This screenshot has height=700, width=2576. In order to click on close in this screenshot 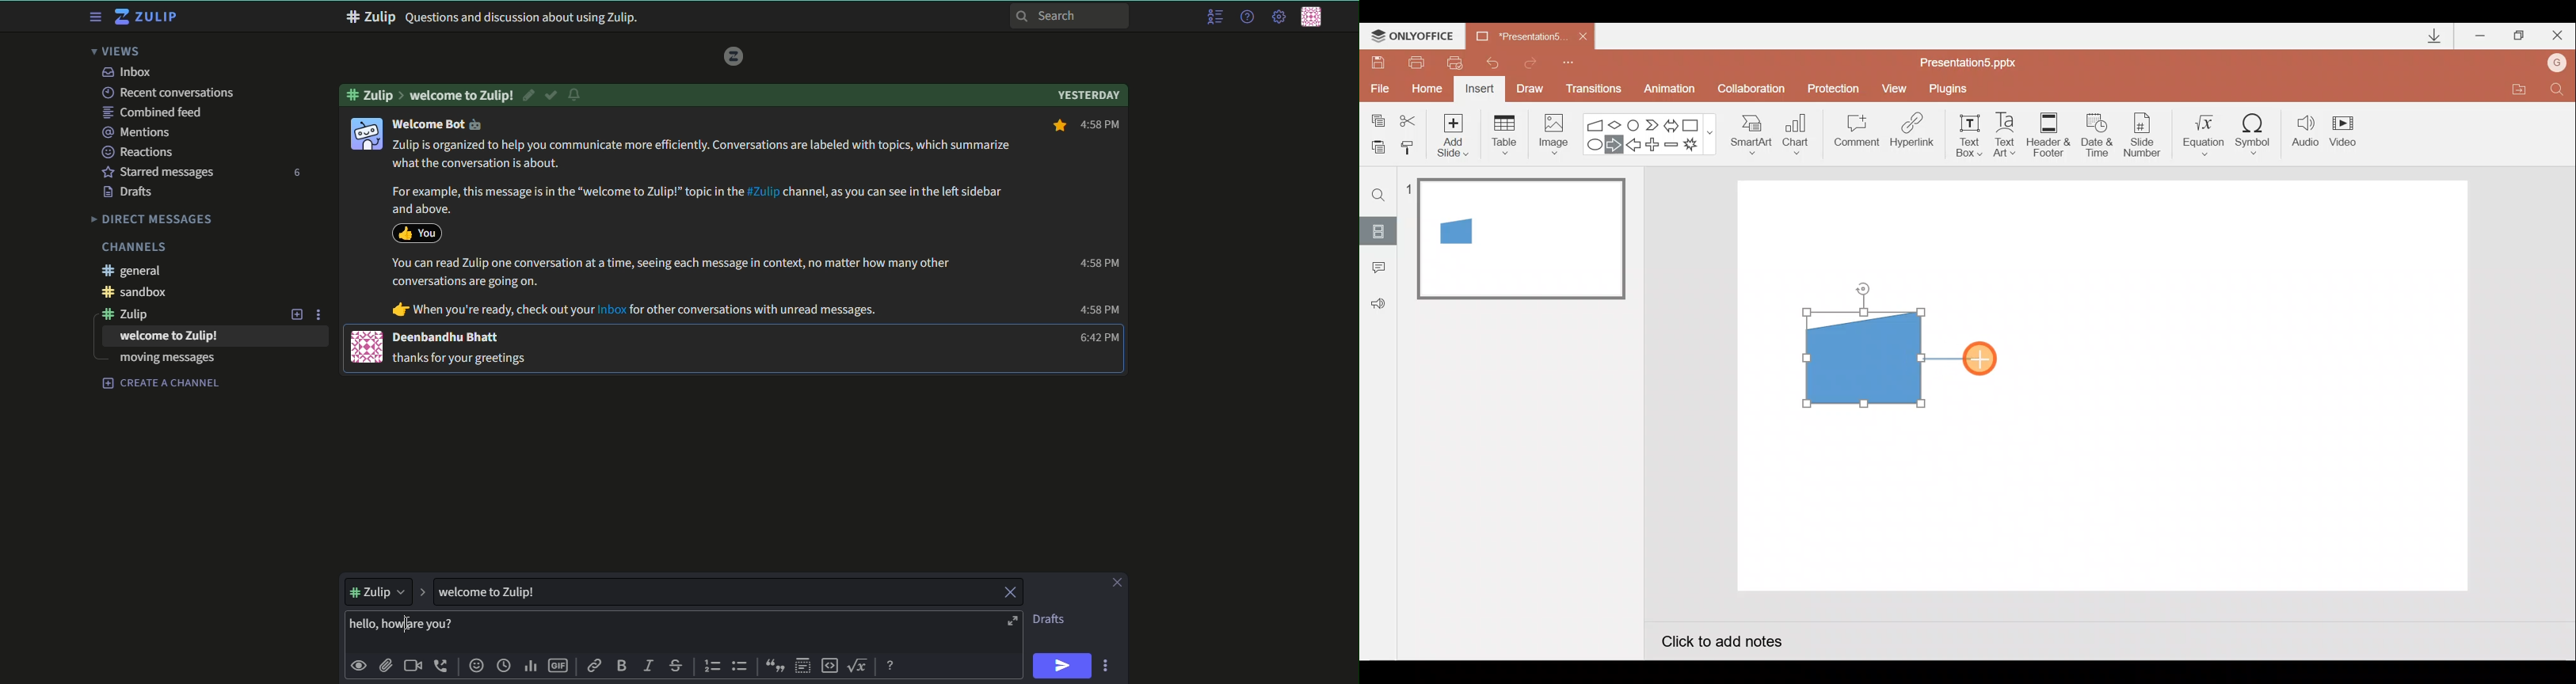, I will do `click(1115, 583)`.